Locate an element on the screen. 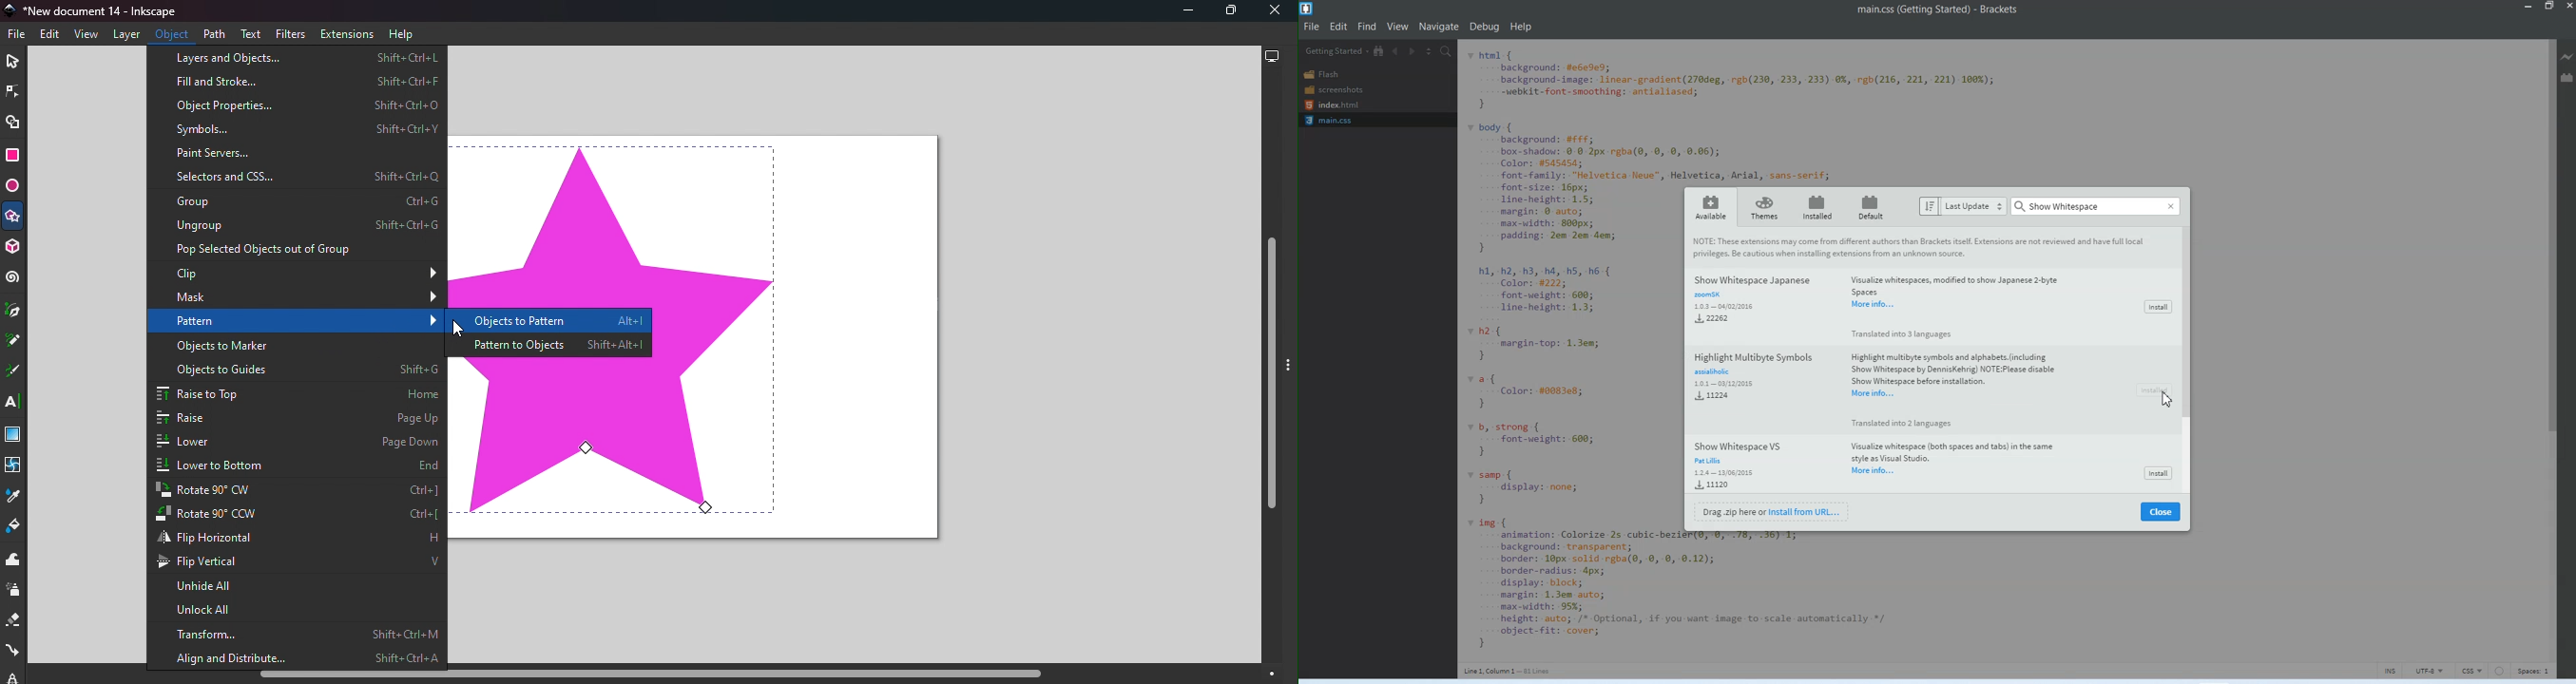 This screenshot has width=2576, height=700. Edit is located at coordinates (49, 35).